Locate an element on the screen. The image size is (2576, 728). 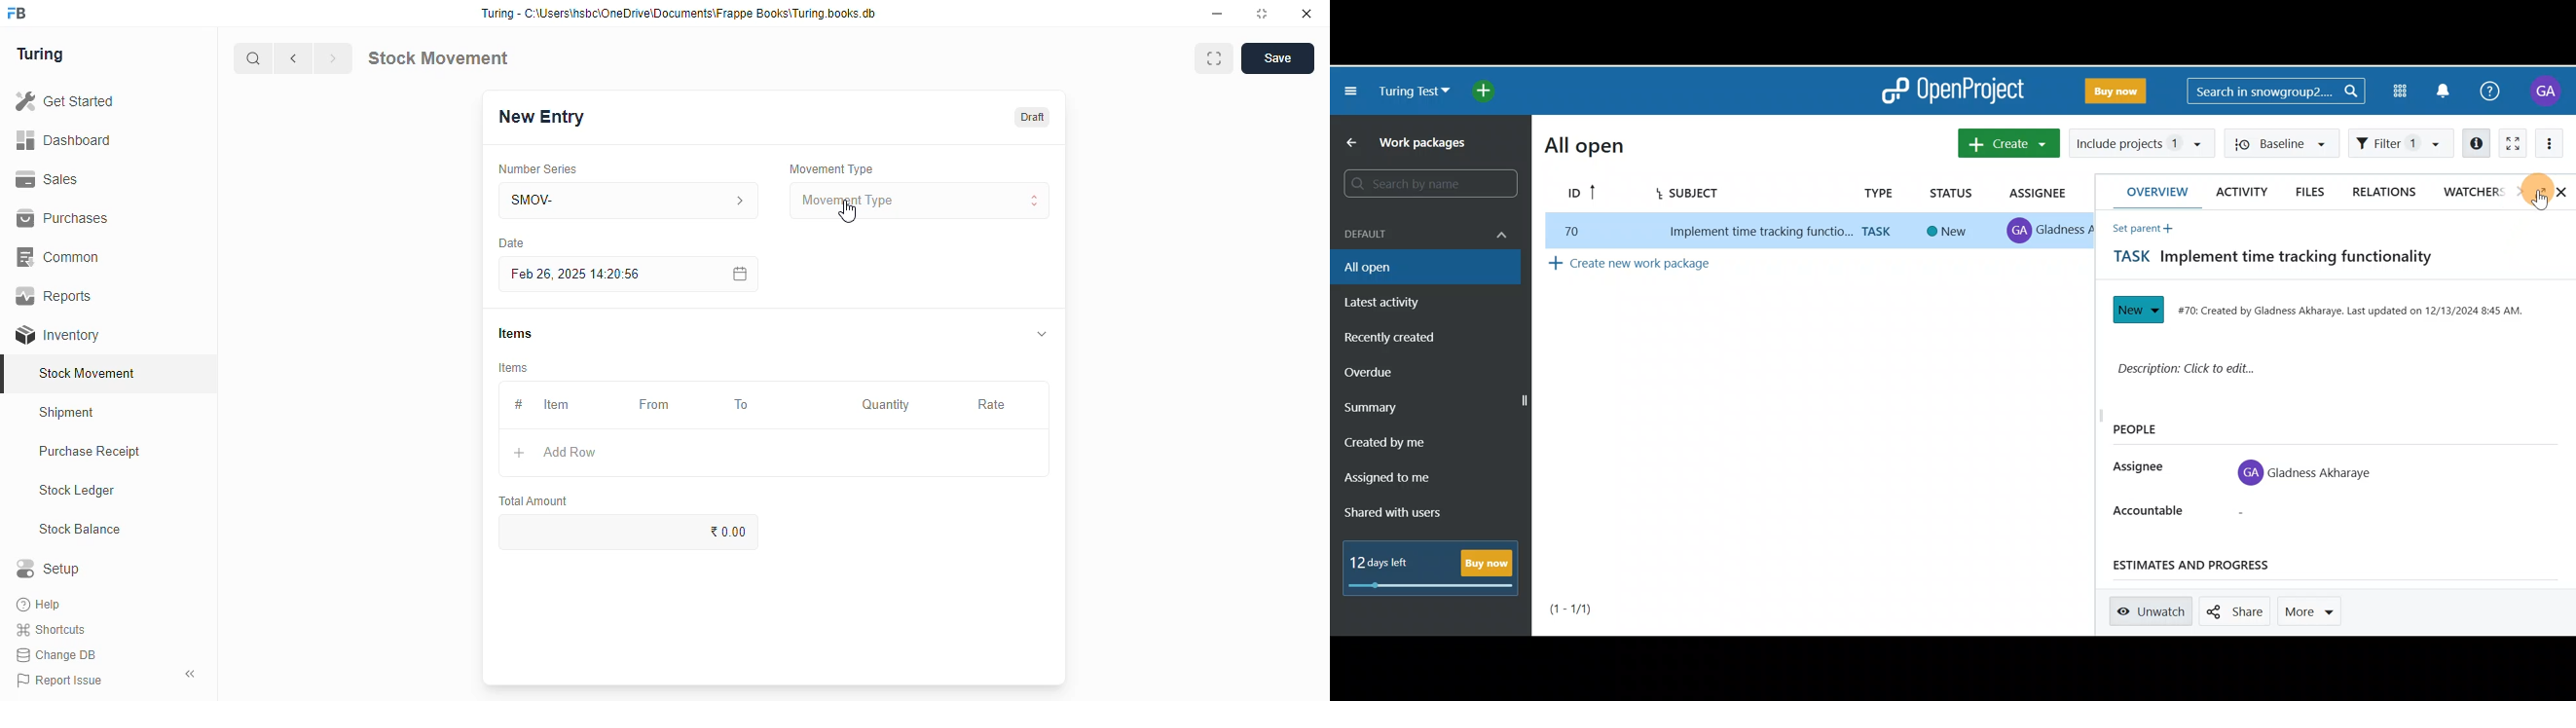
STATUS is located at coordinates (1958, 195).